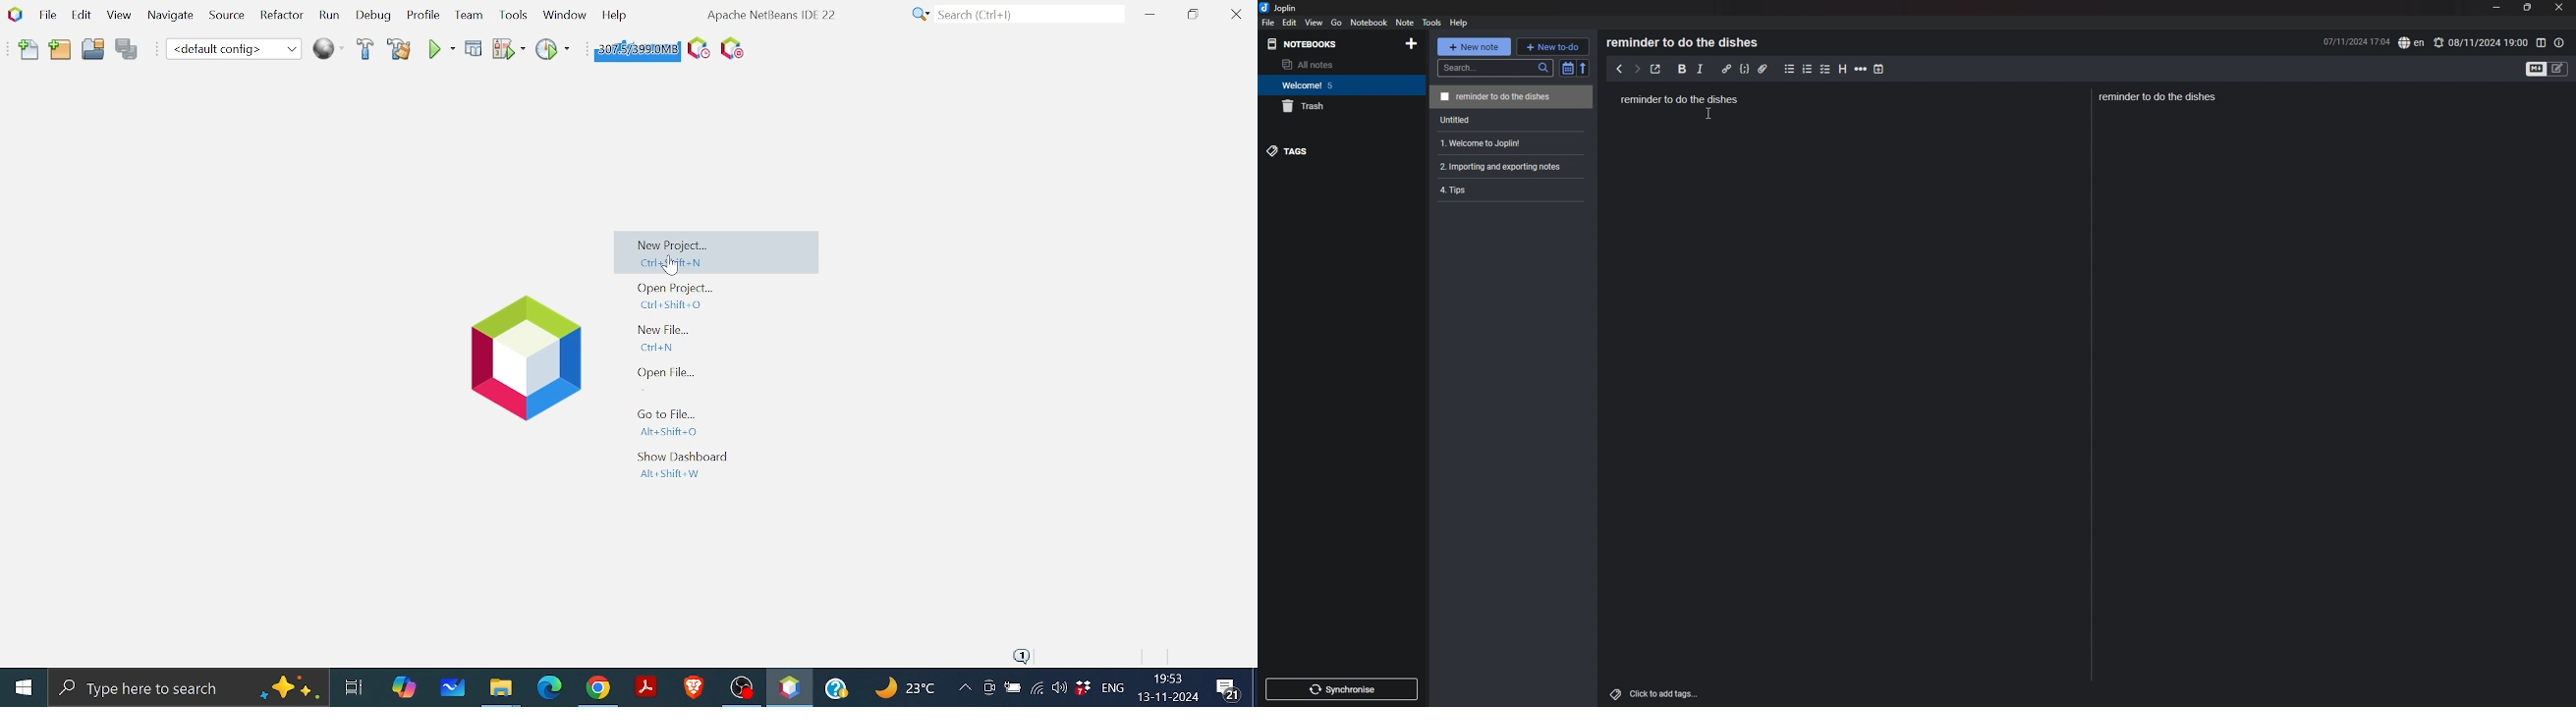 This screenshot has width=2576, height=728. What do you see at coordinates (1497, 192) in the screenshot?
I see `4. Tips` at bounding box center [1497, 192].